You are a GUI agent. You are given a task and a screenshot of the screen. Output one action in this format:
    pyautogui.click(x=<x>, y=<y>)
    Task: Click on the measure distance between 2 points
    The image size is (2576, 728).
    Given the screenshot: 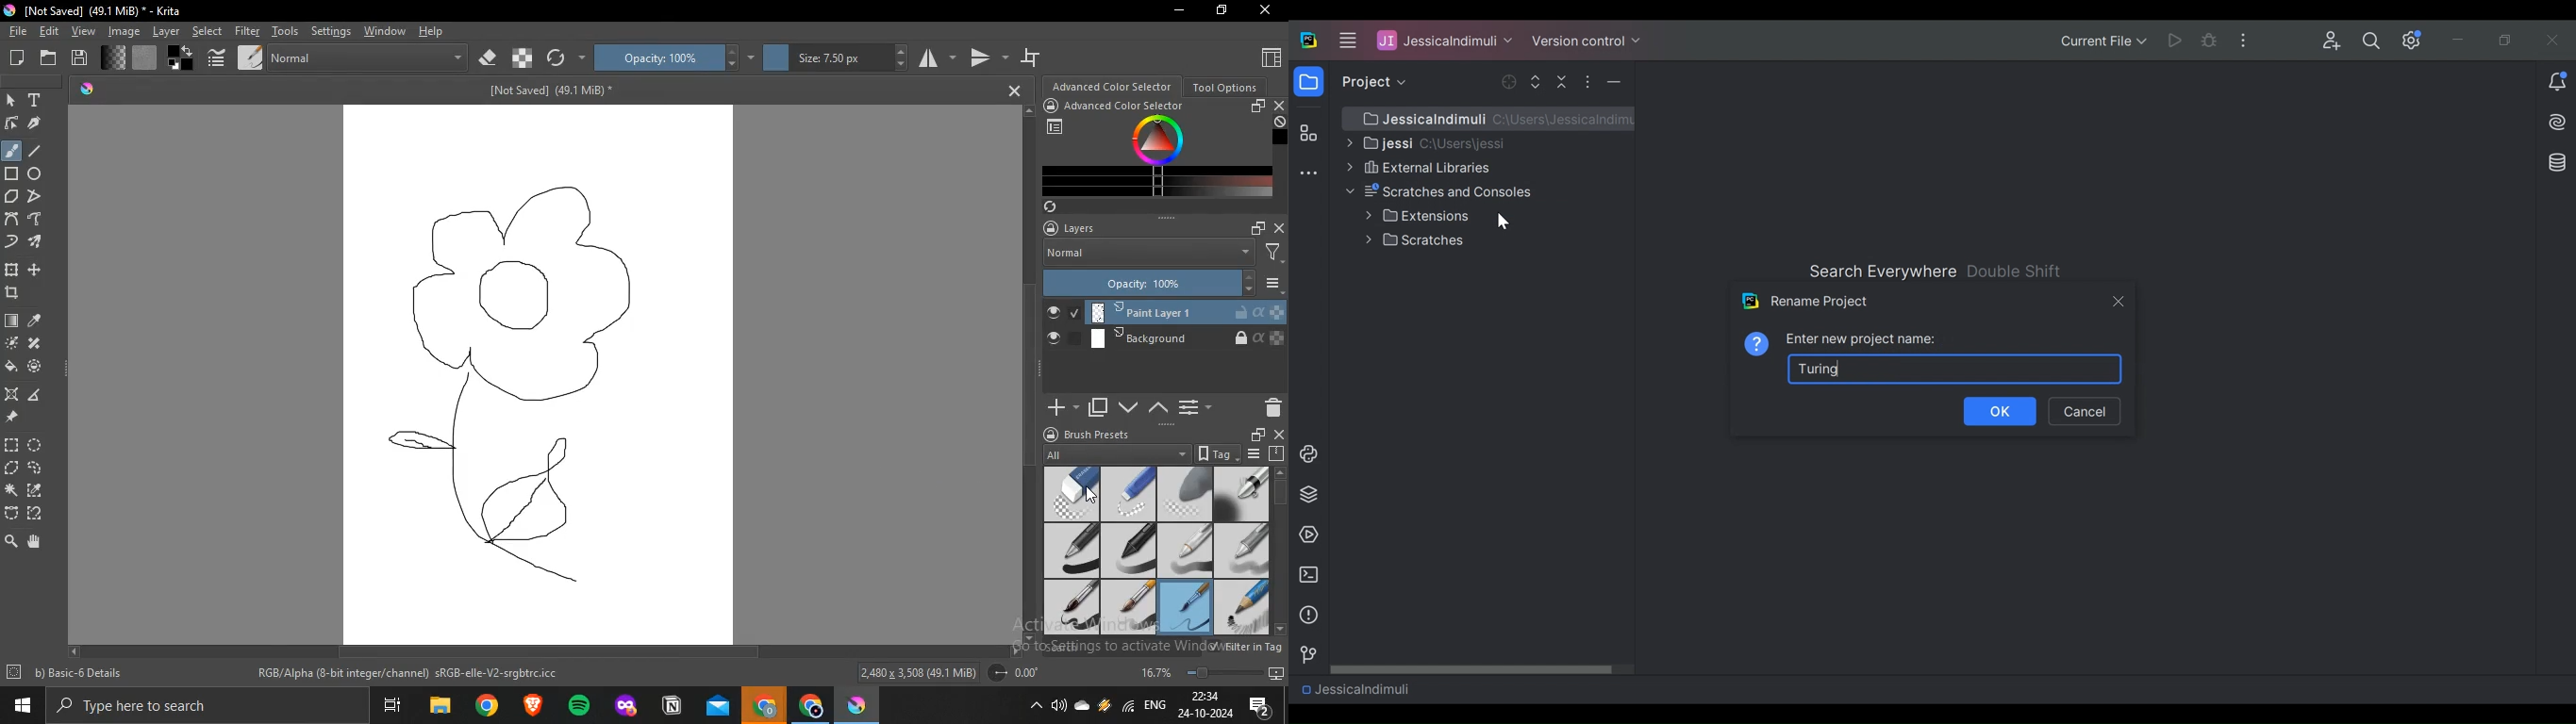 What is the action you would take?
    pyautogui.click(x=36, y=395)
    